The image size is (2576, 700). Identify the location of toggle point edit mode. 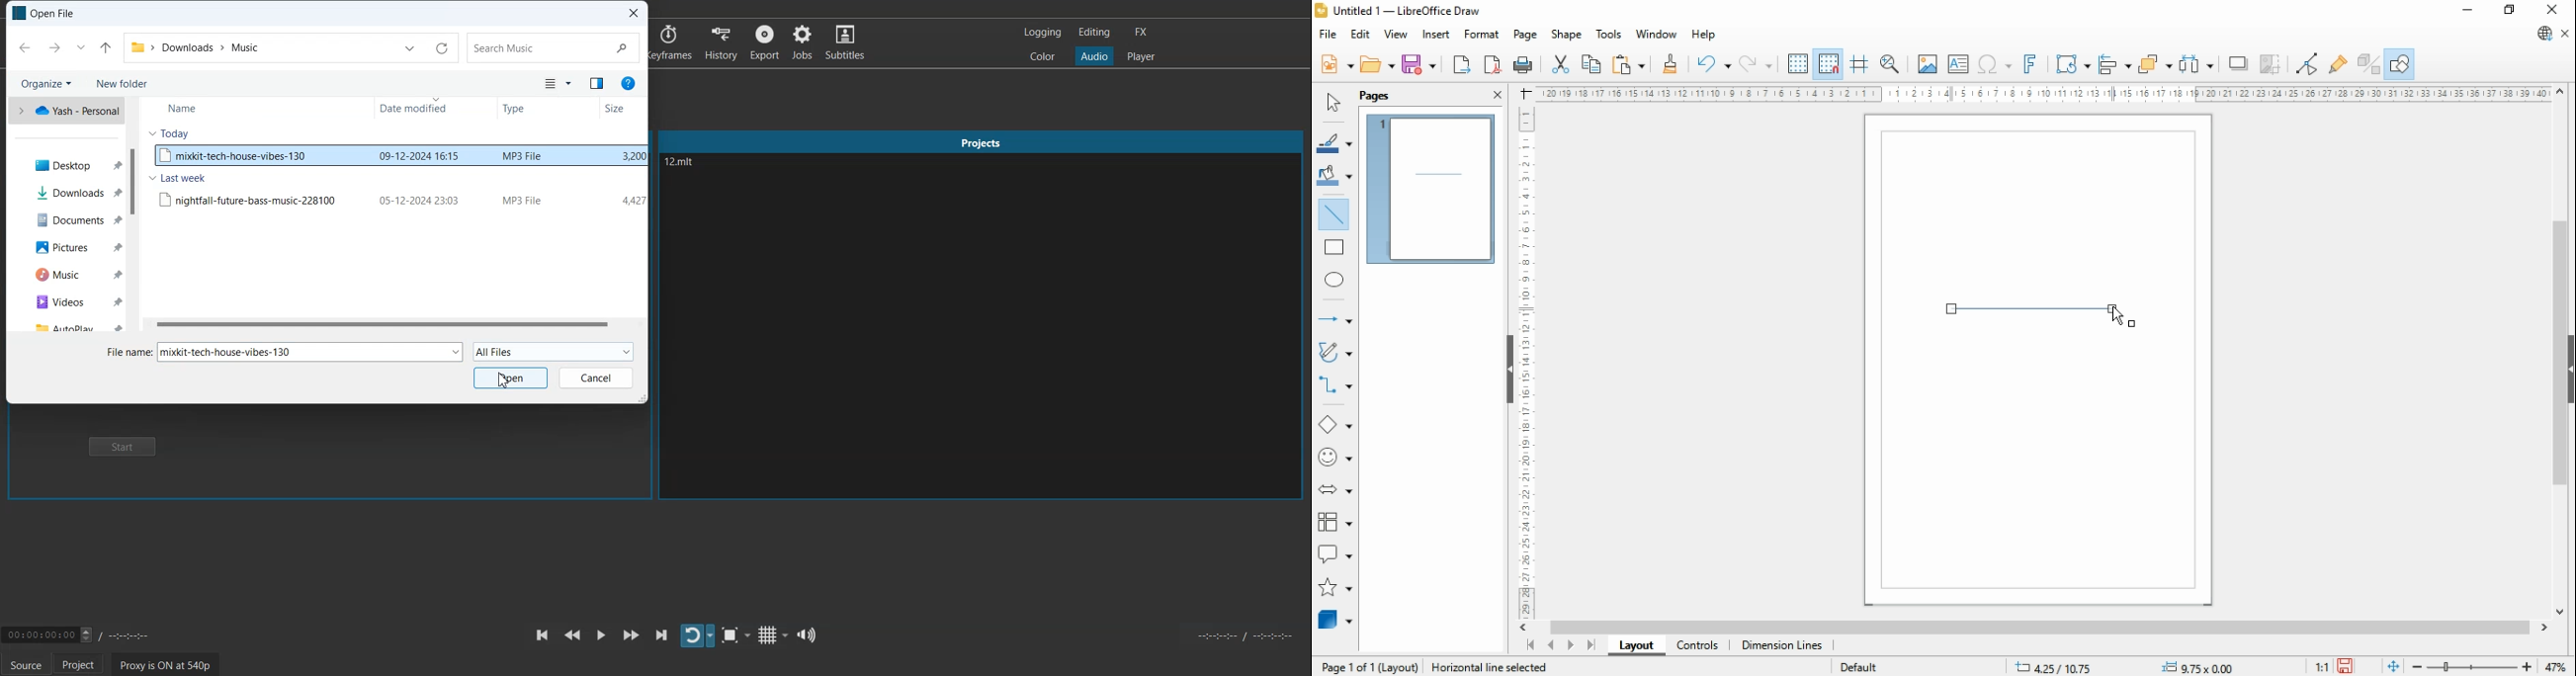
(2307, 62).